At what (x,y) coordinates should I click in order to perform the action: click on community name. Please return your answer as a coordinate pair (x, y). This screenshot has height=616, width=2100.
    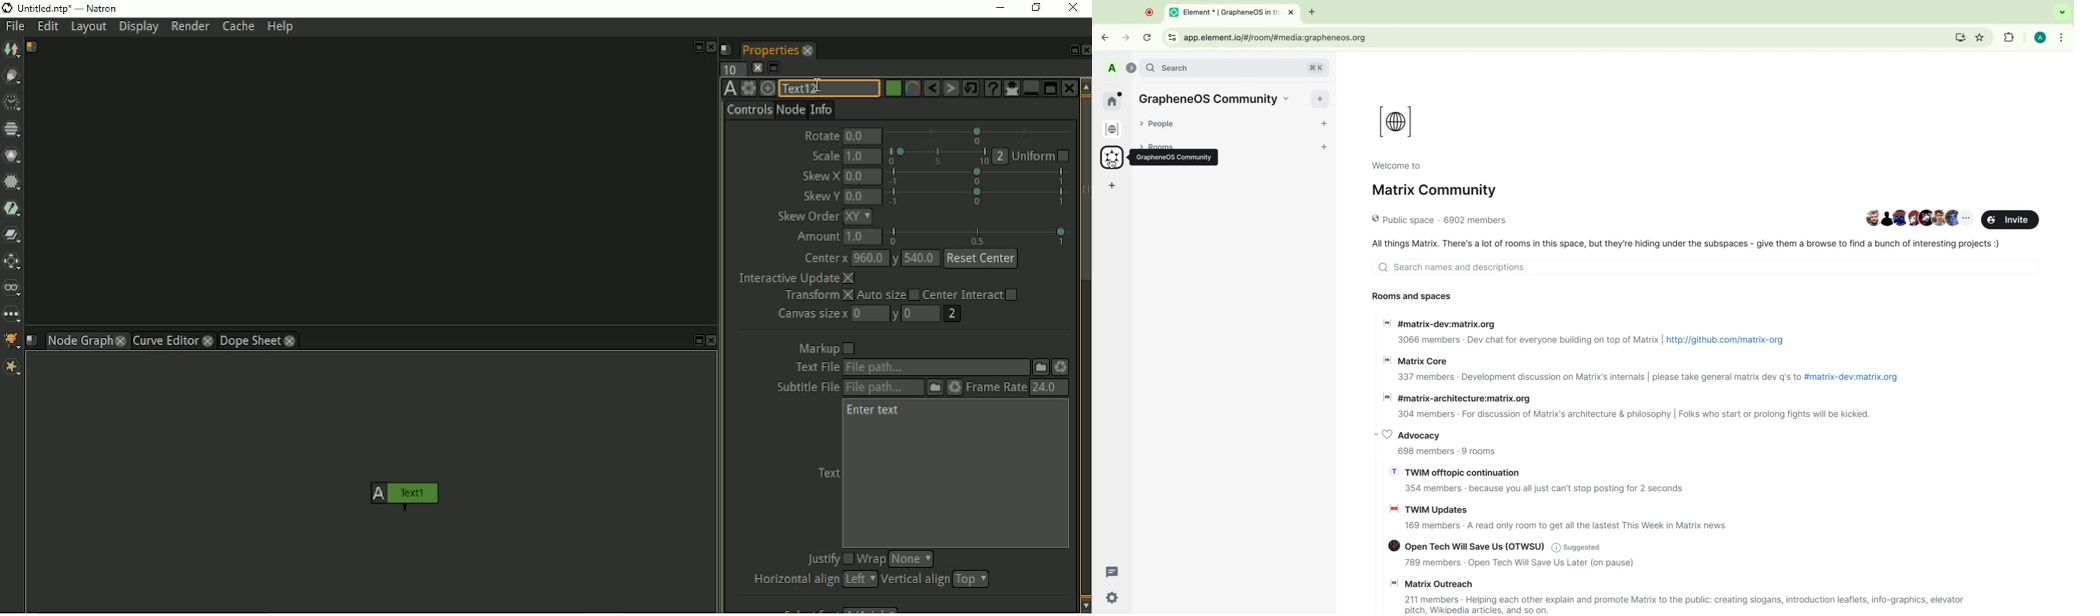
    Looking at the image, I should click on (1218, 98).